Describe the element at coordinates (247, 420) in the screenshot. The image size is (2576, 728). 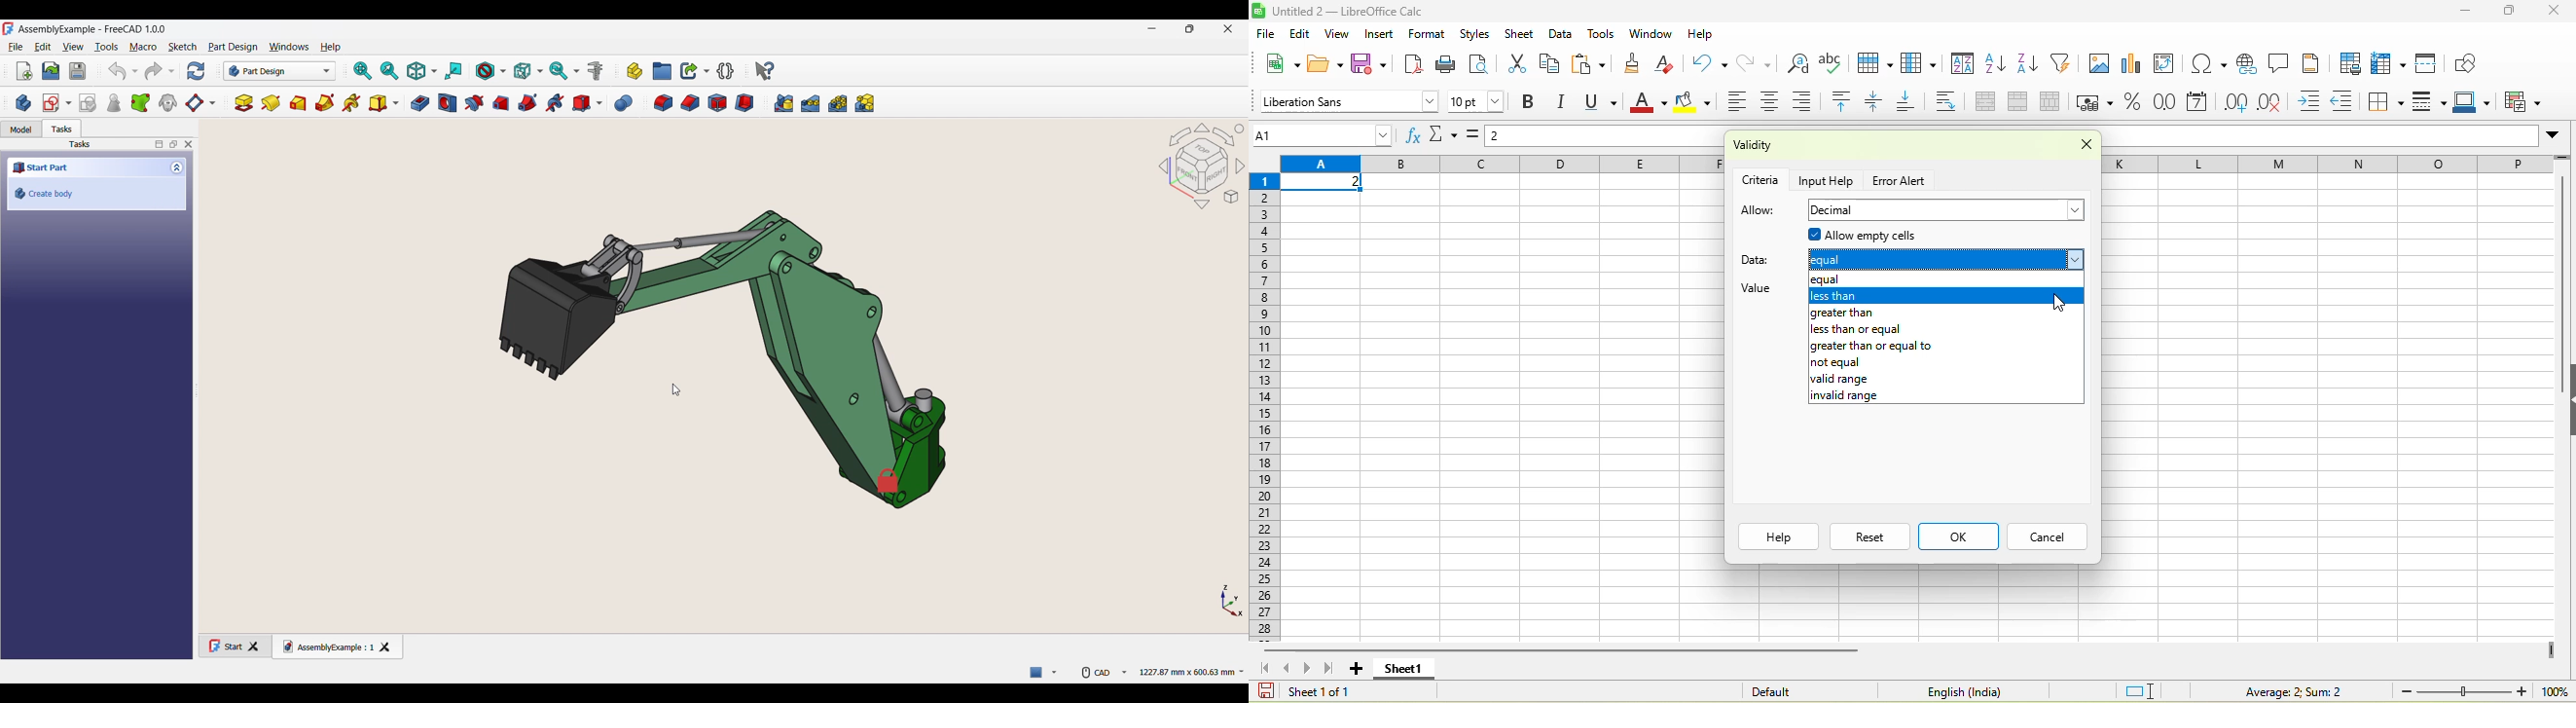
I see `Interface reset to default` at that location.